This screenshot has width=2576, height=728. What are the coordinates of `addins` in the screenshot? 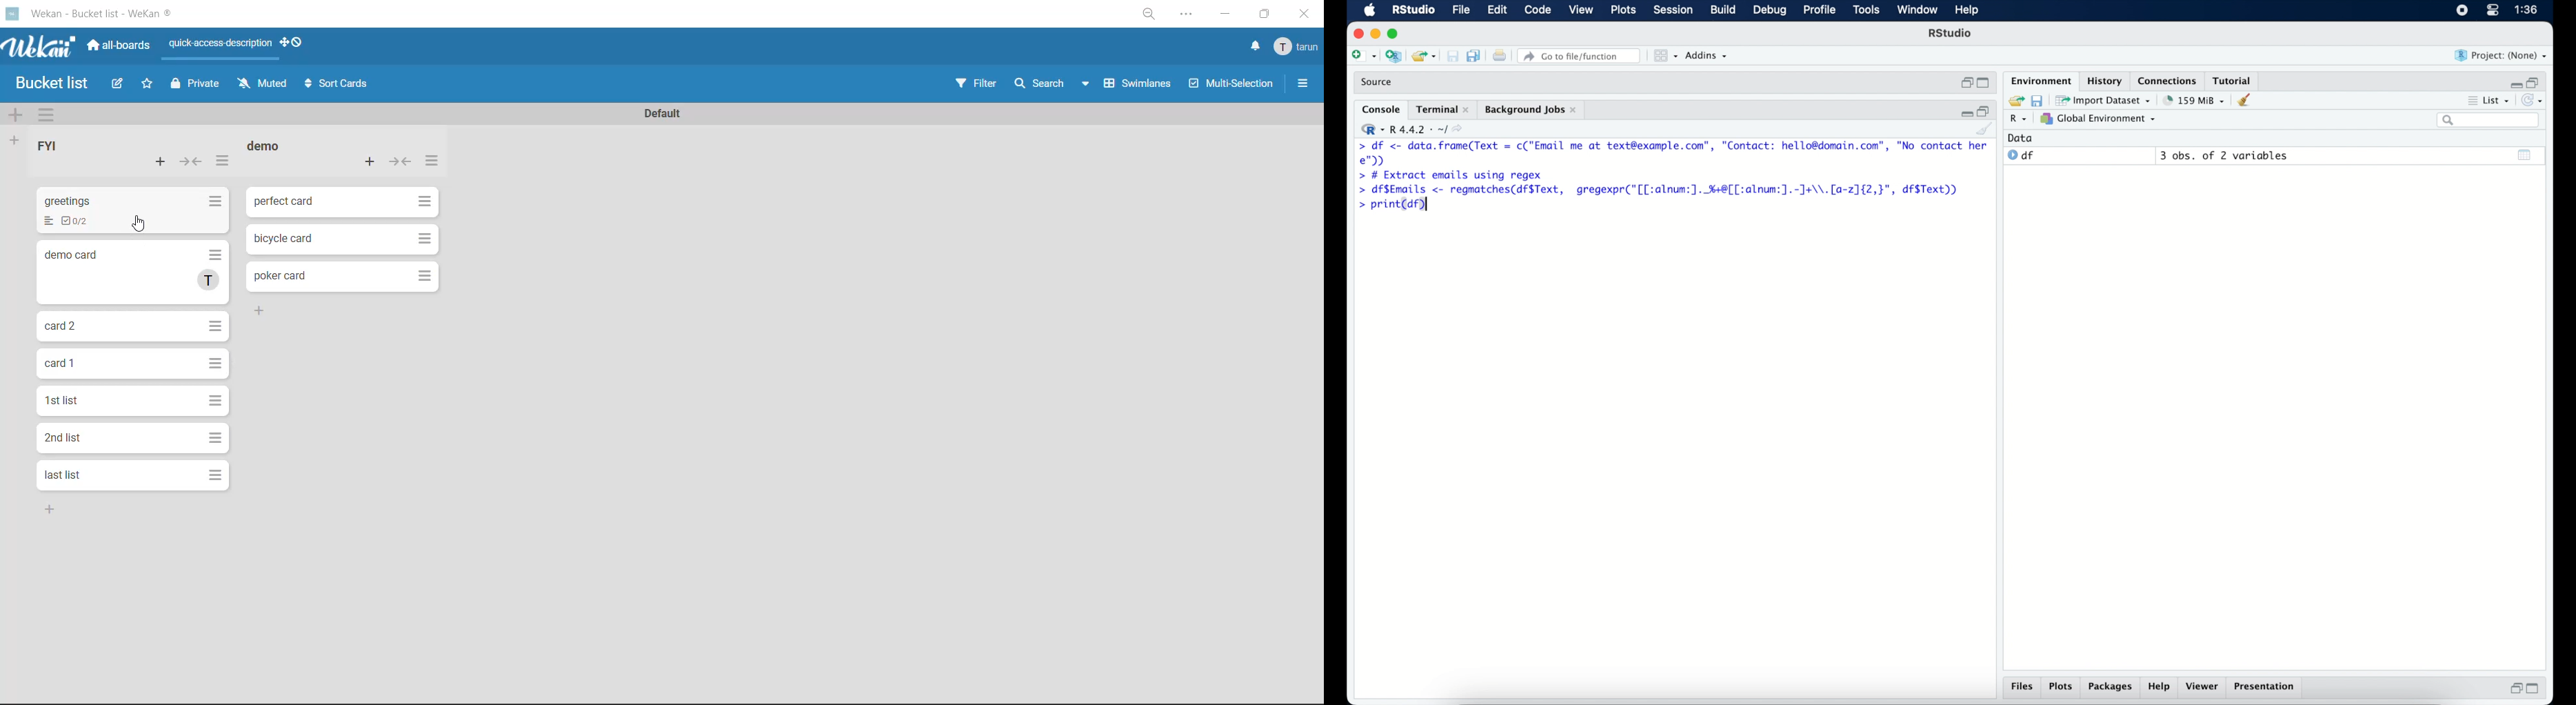 It's located at (1708, 56).